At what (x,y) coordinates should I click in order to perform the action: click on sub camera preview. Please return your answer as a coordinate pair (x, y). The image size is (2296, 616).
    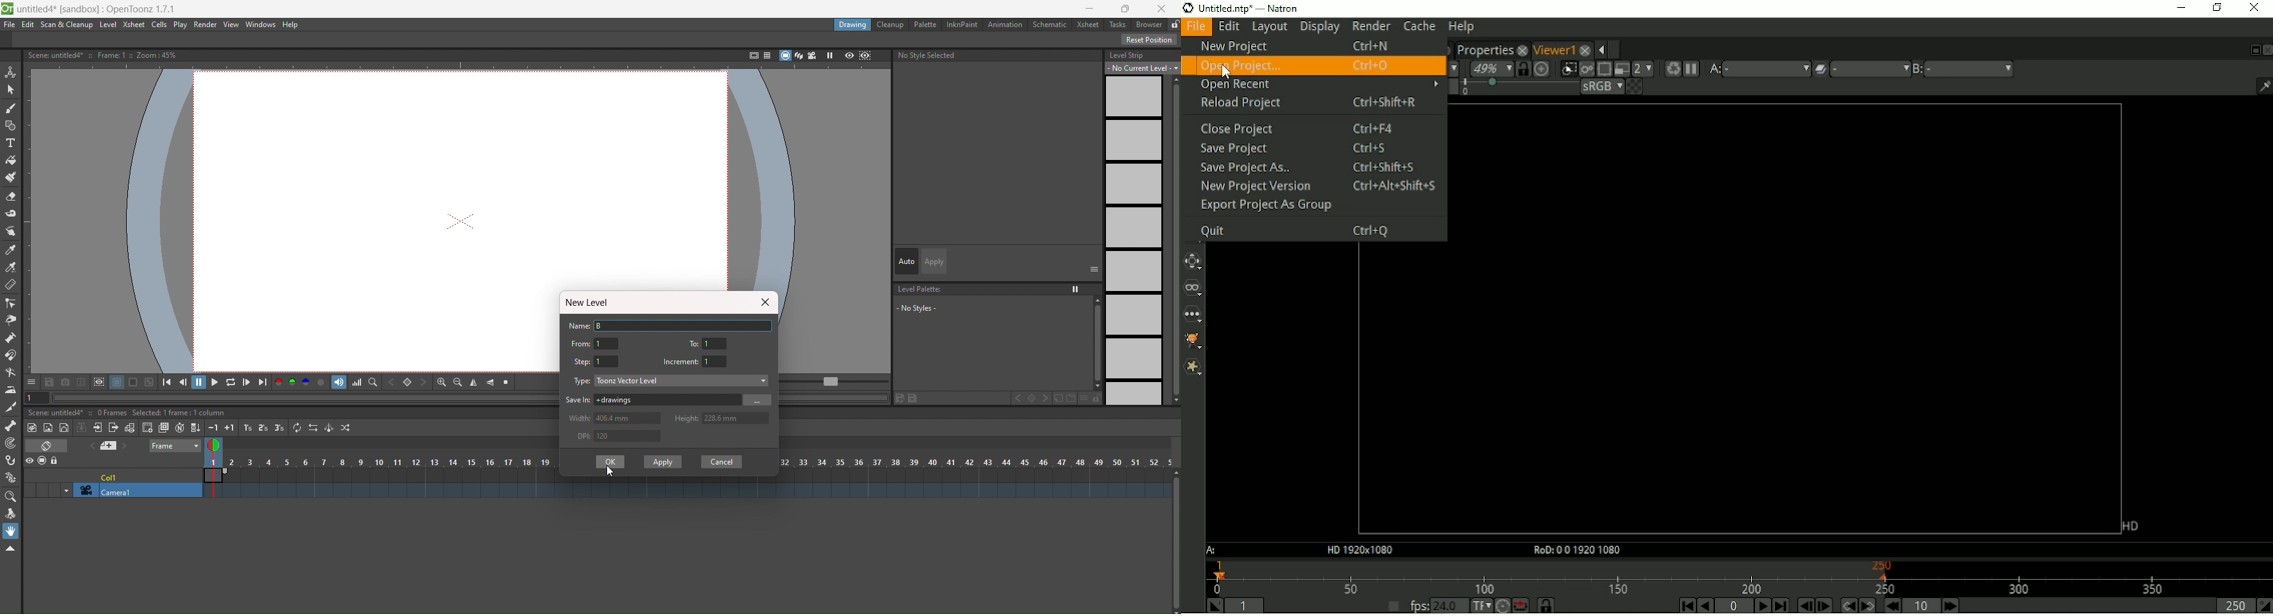
    Looking at the image, I should click on (866, 57).